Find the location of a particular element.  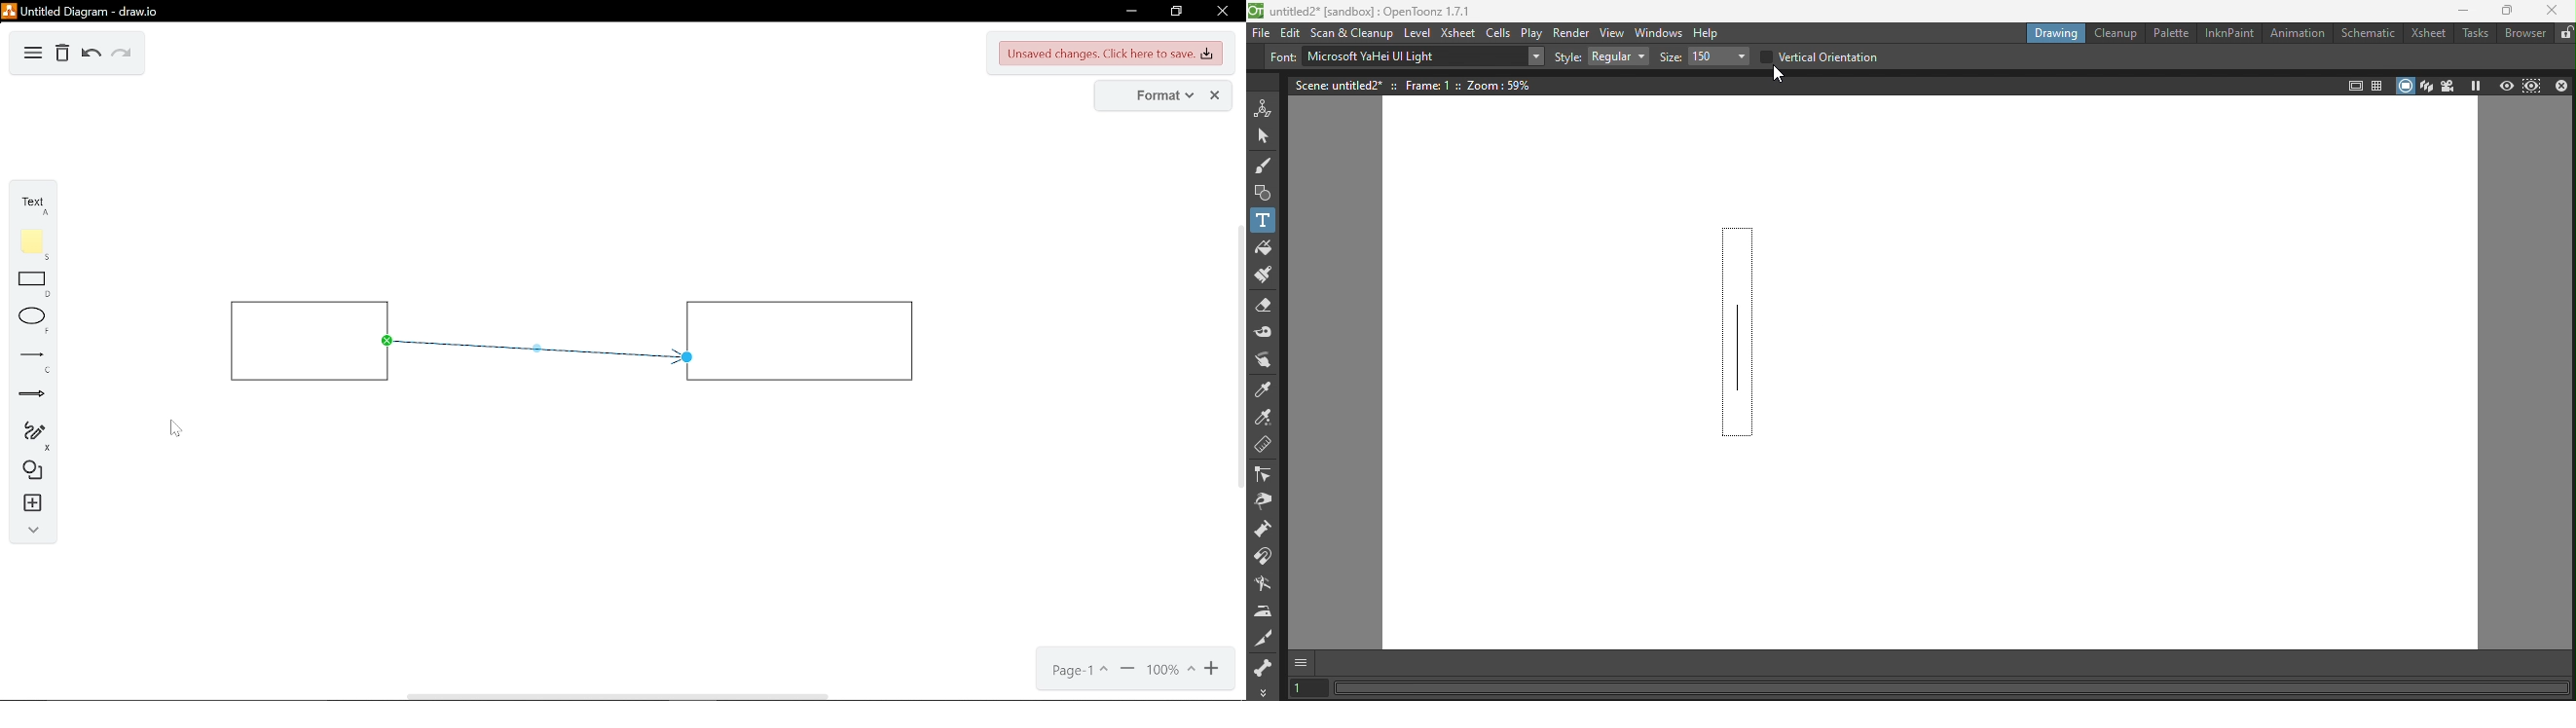

Scene details is located at coordinates (1415, 84).